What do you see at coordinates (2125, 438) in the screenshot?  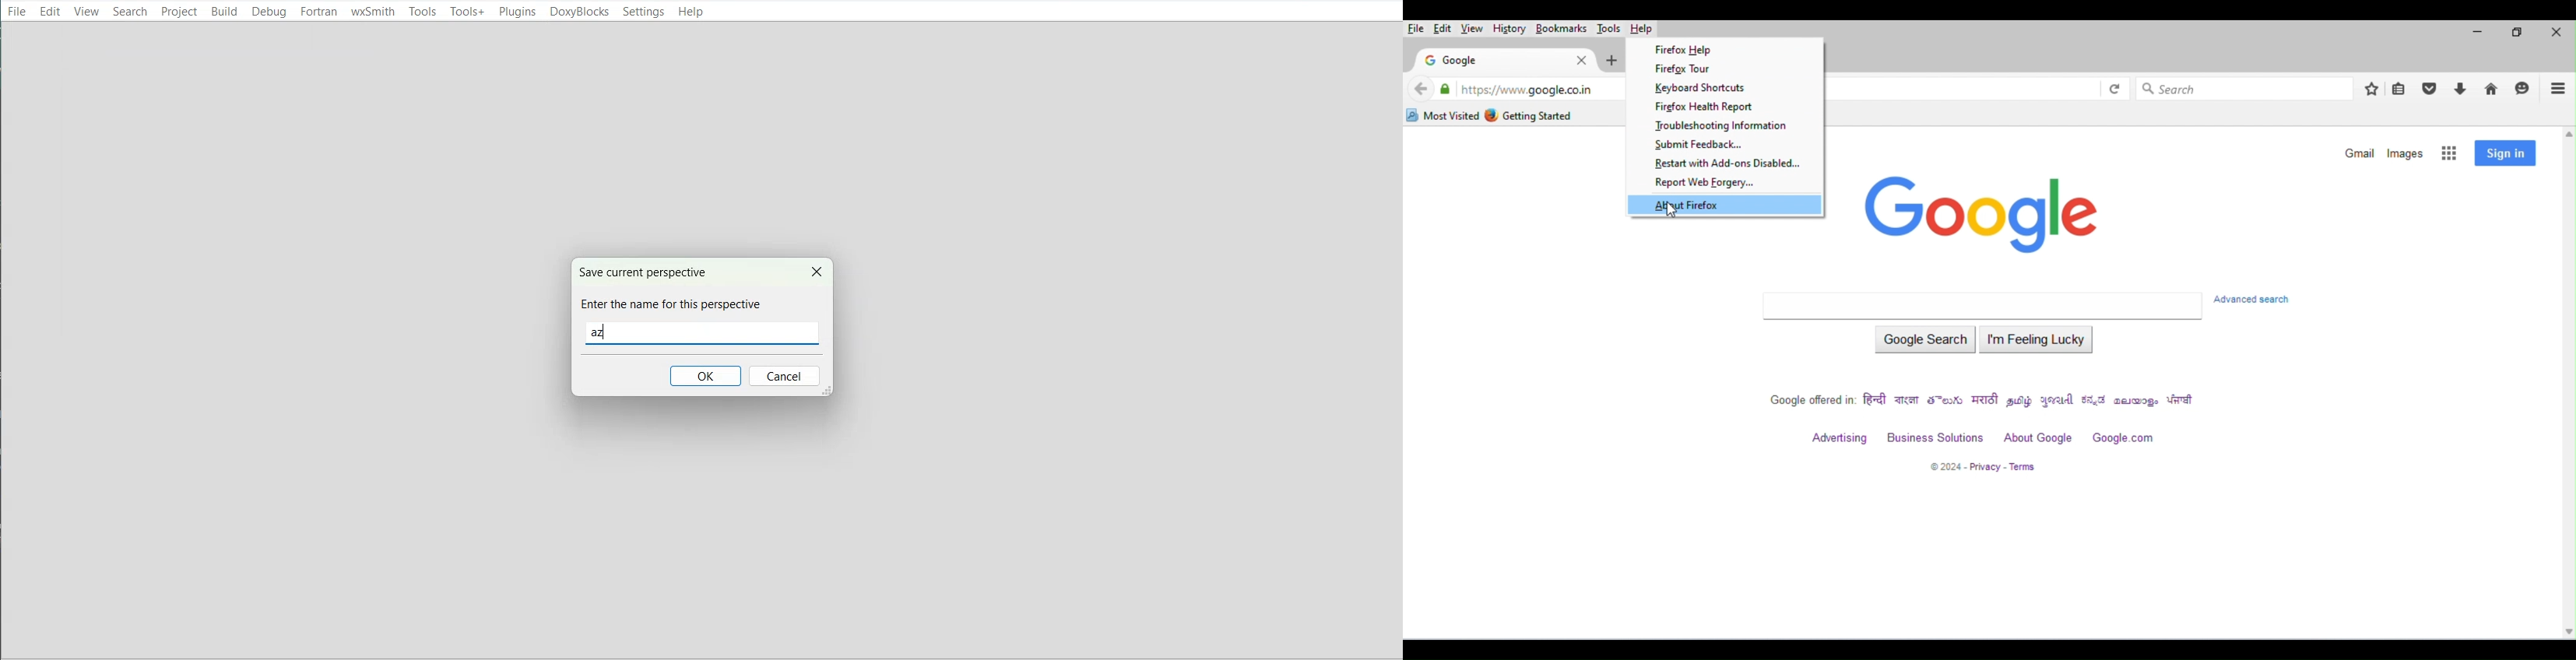 I see `google.com` at bounding box center [2125, 438].